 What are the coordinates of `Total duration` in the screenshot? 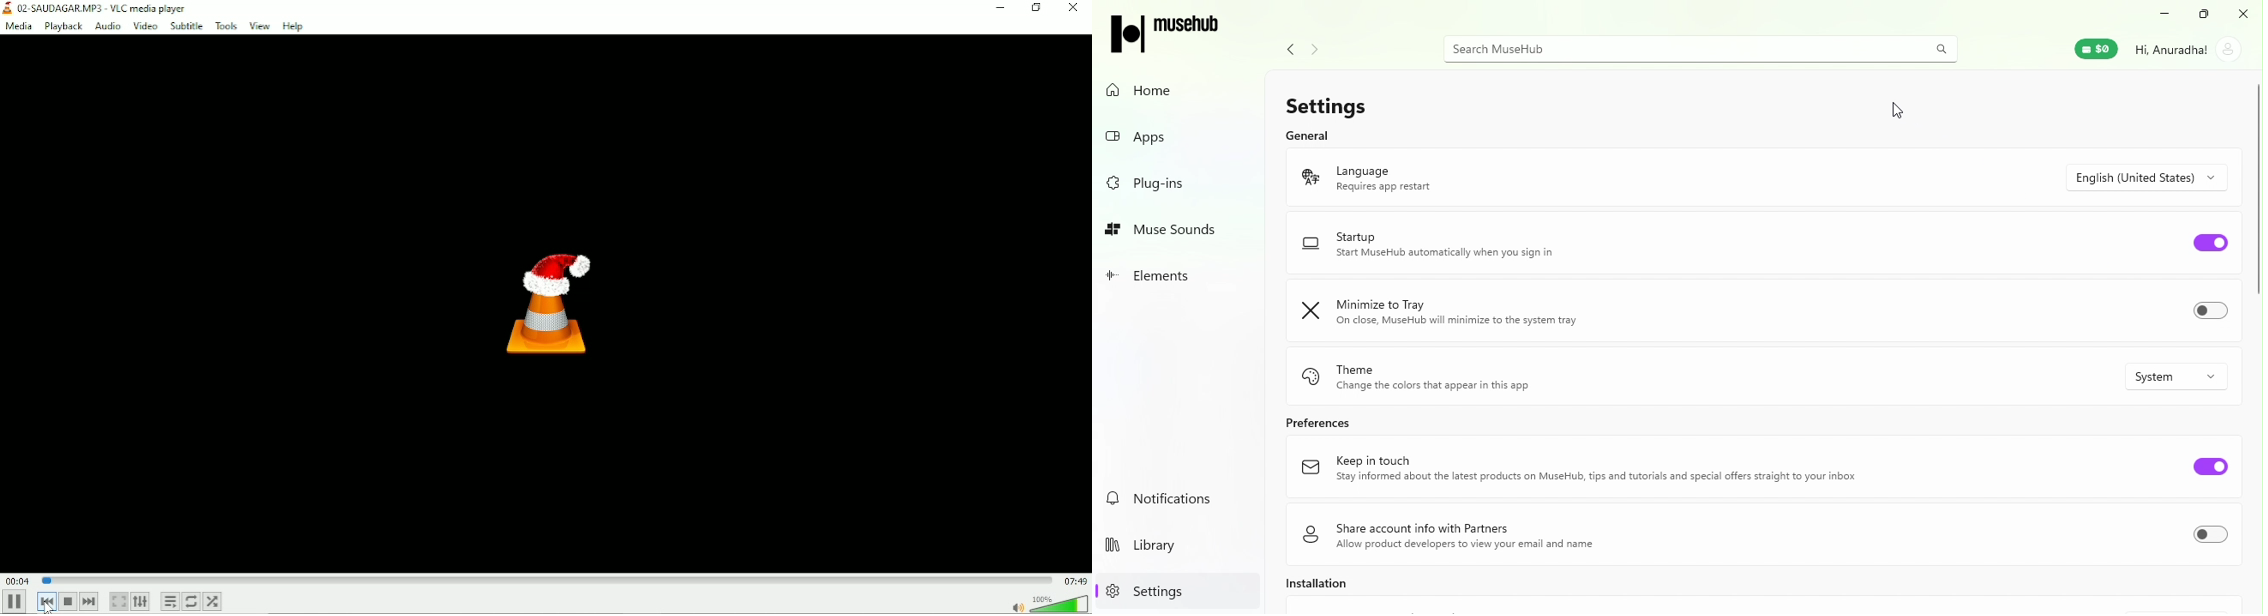 It's located at (1075, 580).